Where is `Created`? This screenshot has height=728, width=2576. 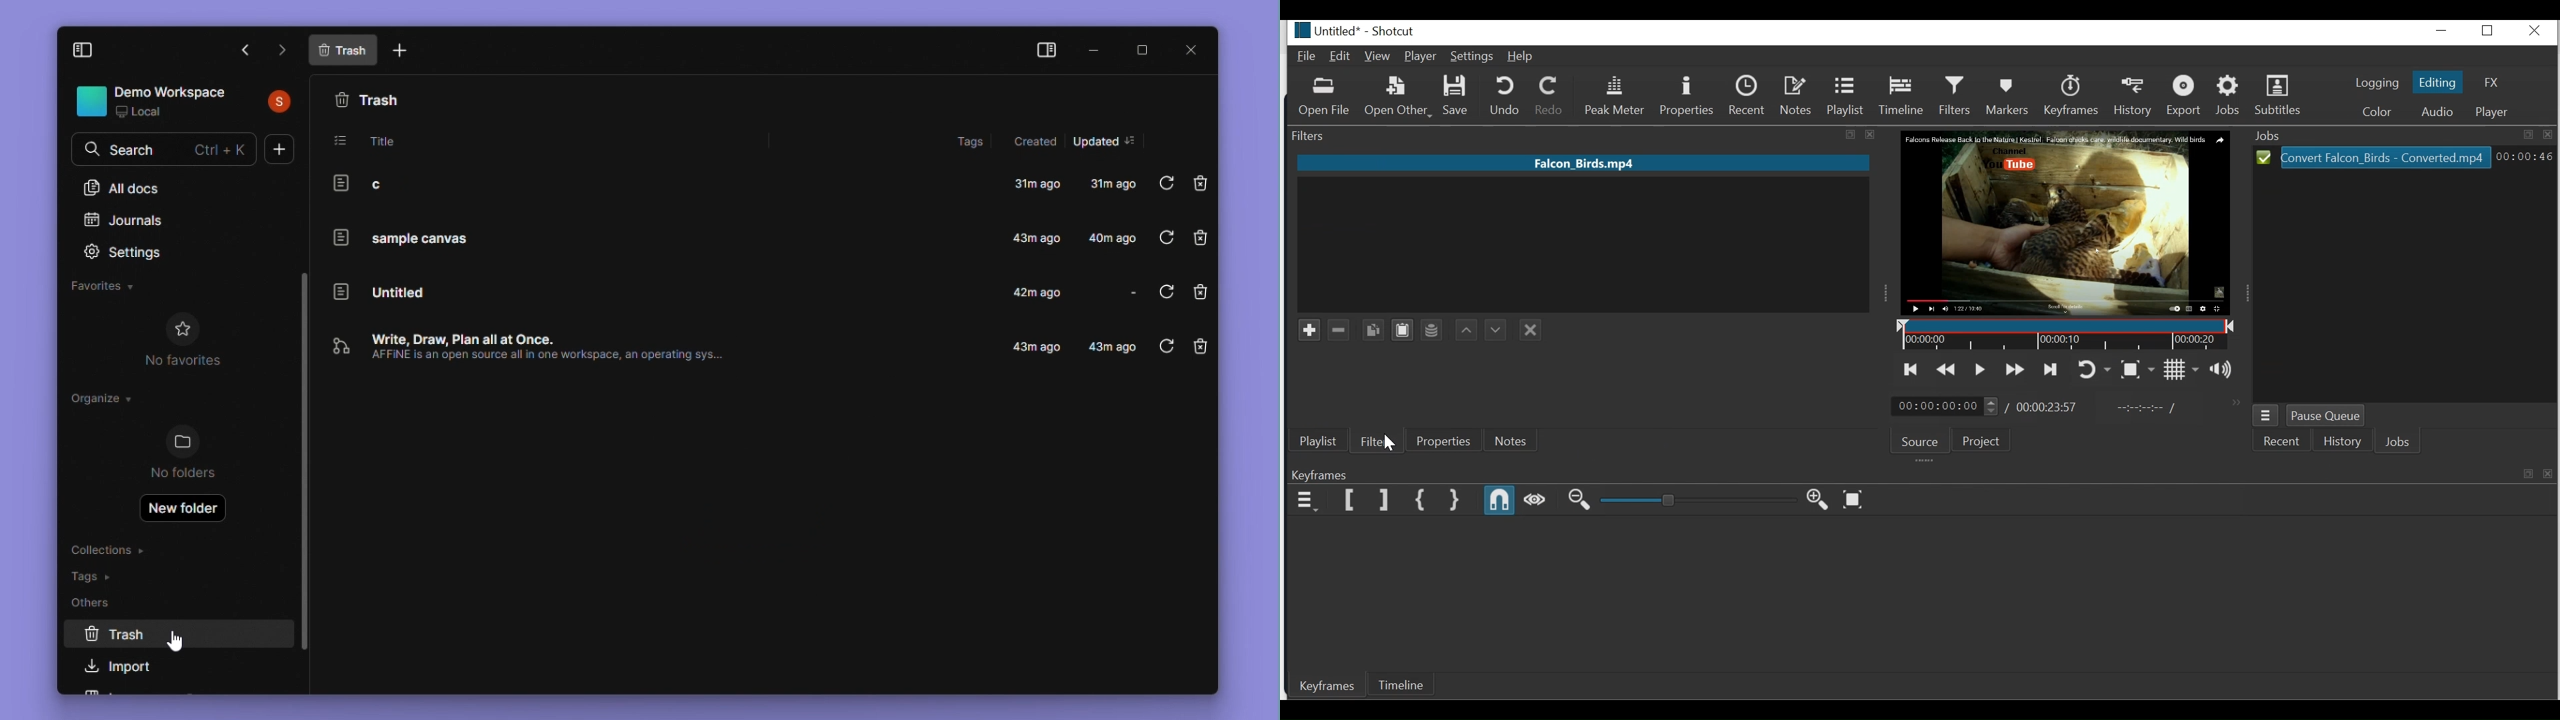 Created is located at coordinates (1034, 141).